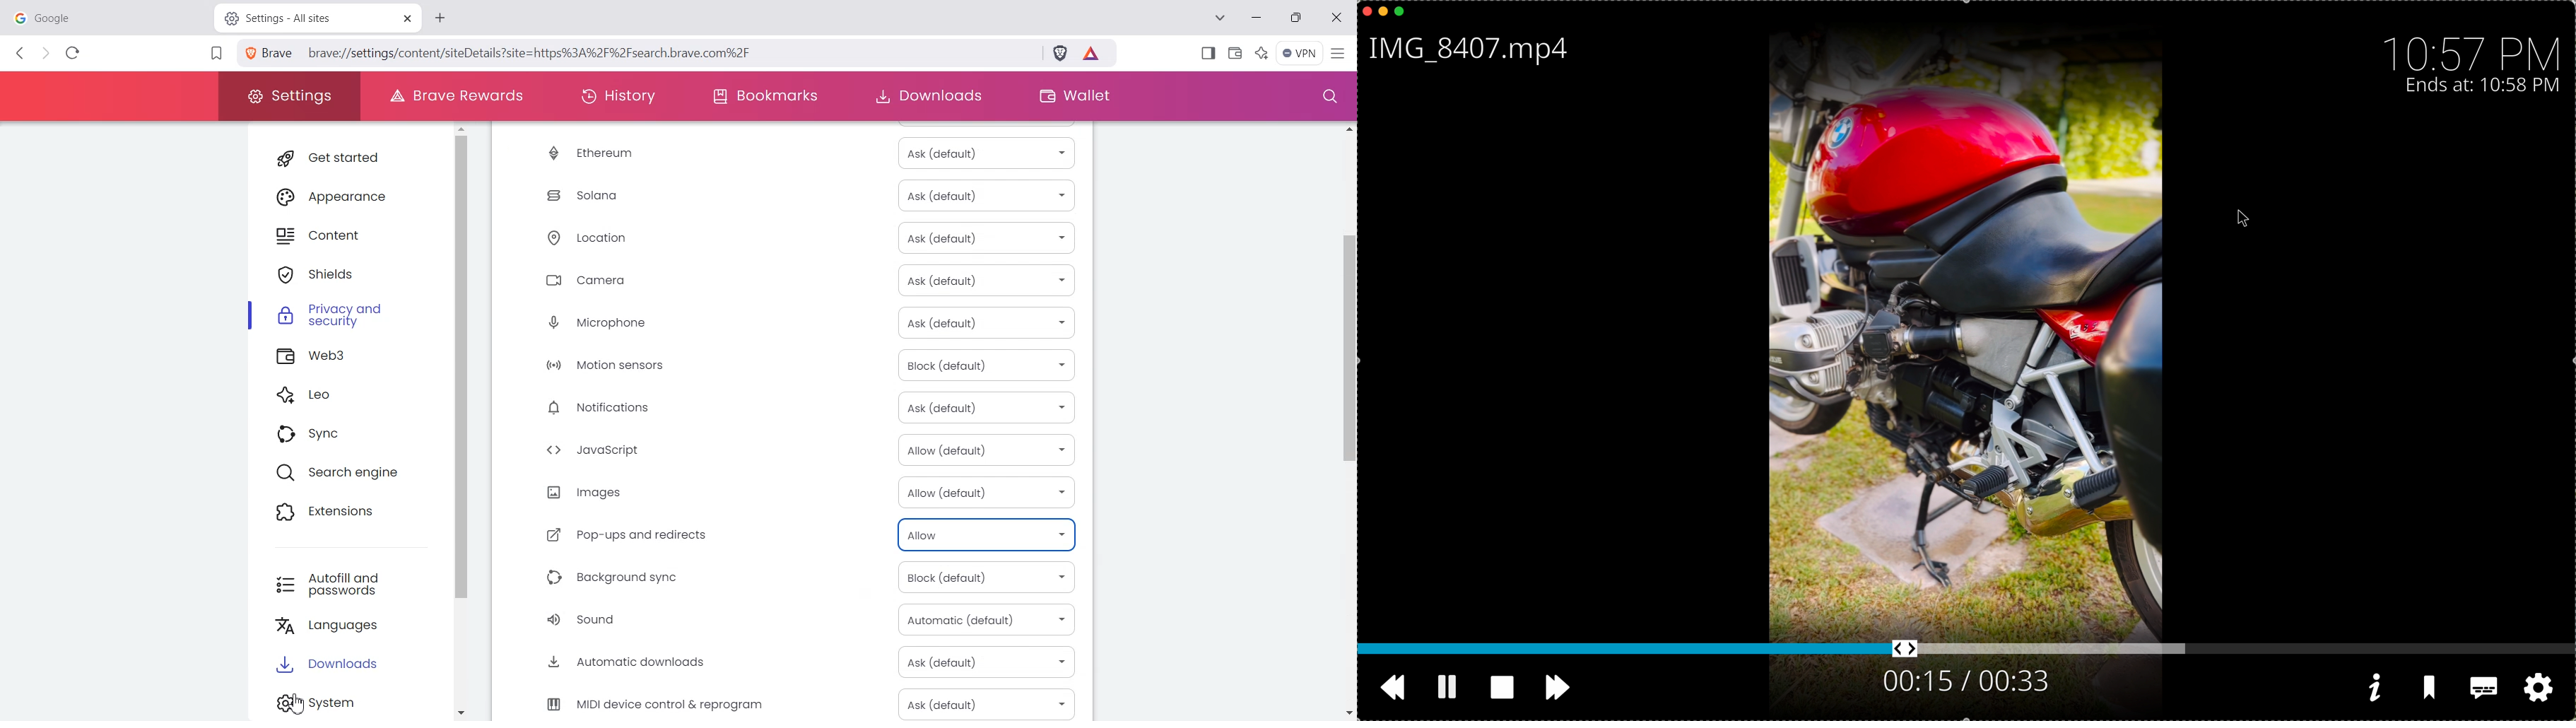 Image resolution: width=2576 pixels, height=728 pixels. What do you see at coordinates (349, 397) in the screenshot?
I see `Leo` at bounding box center [349, 397].